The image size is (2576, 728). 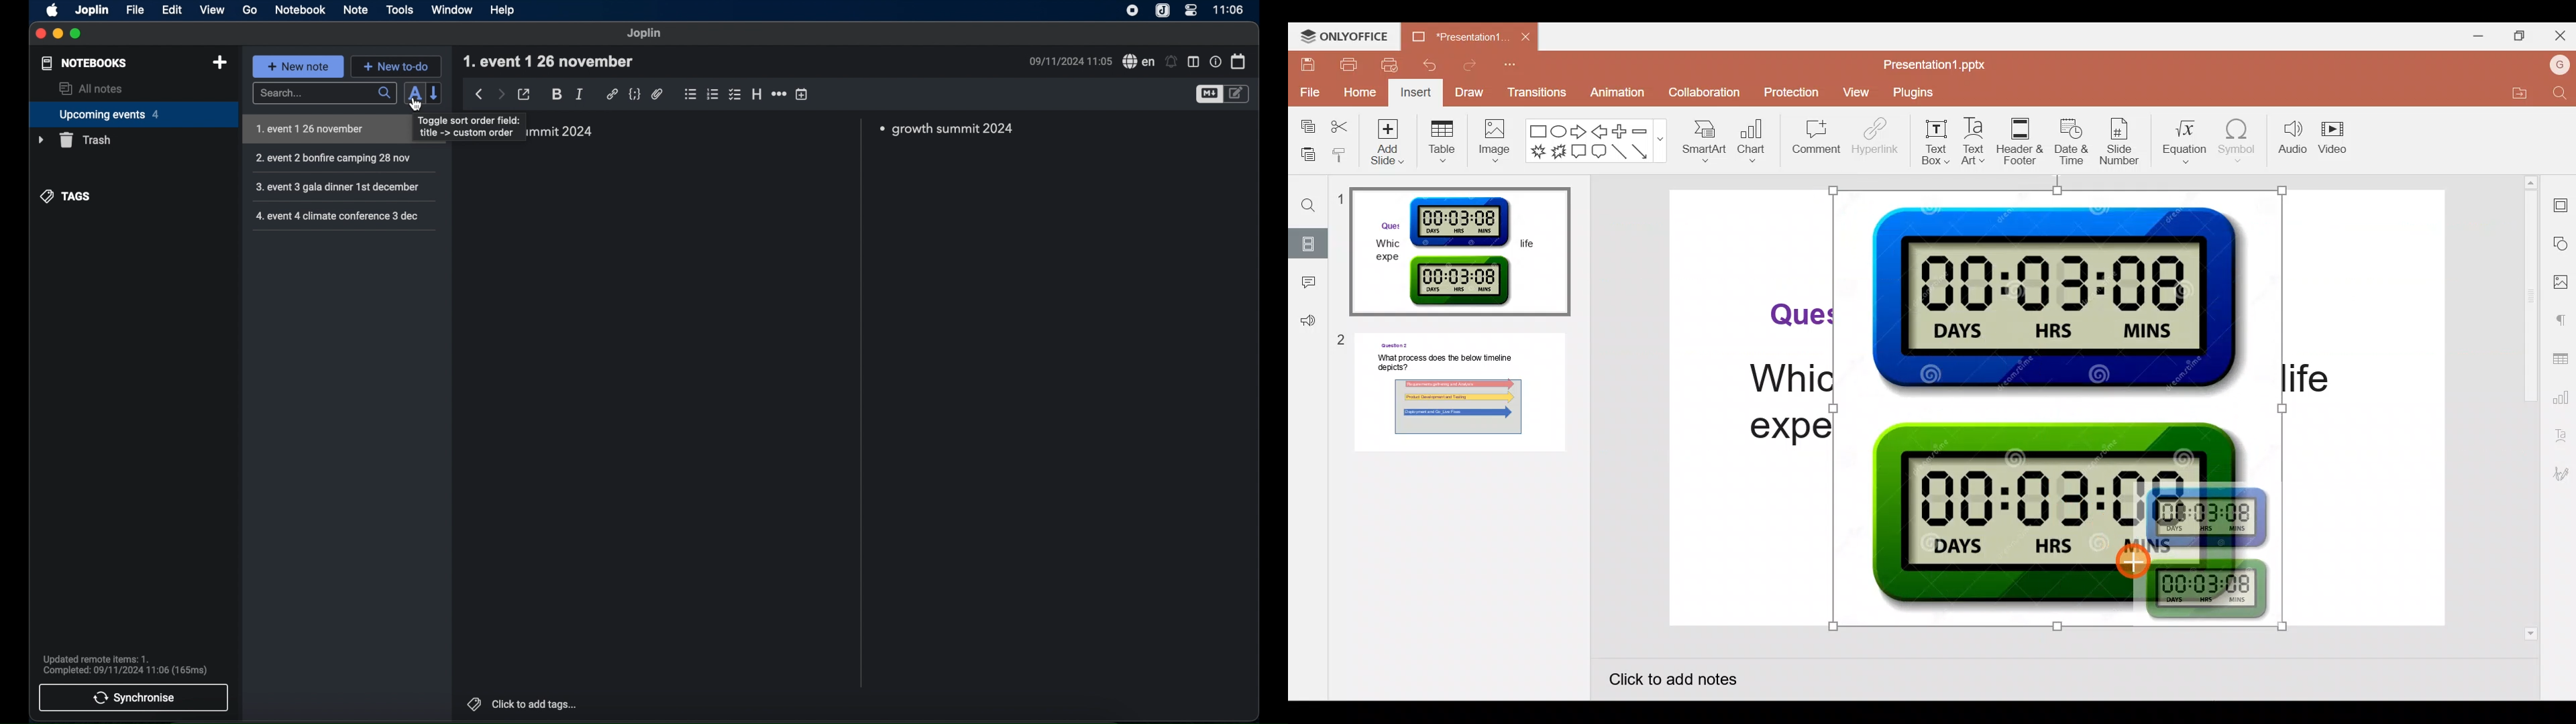 I want to click on Cursor on inserted image 1, so click(x=2140, y=561).